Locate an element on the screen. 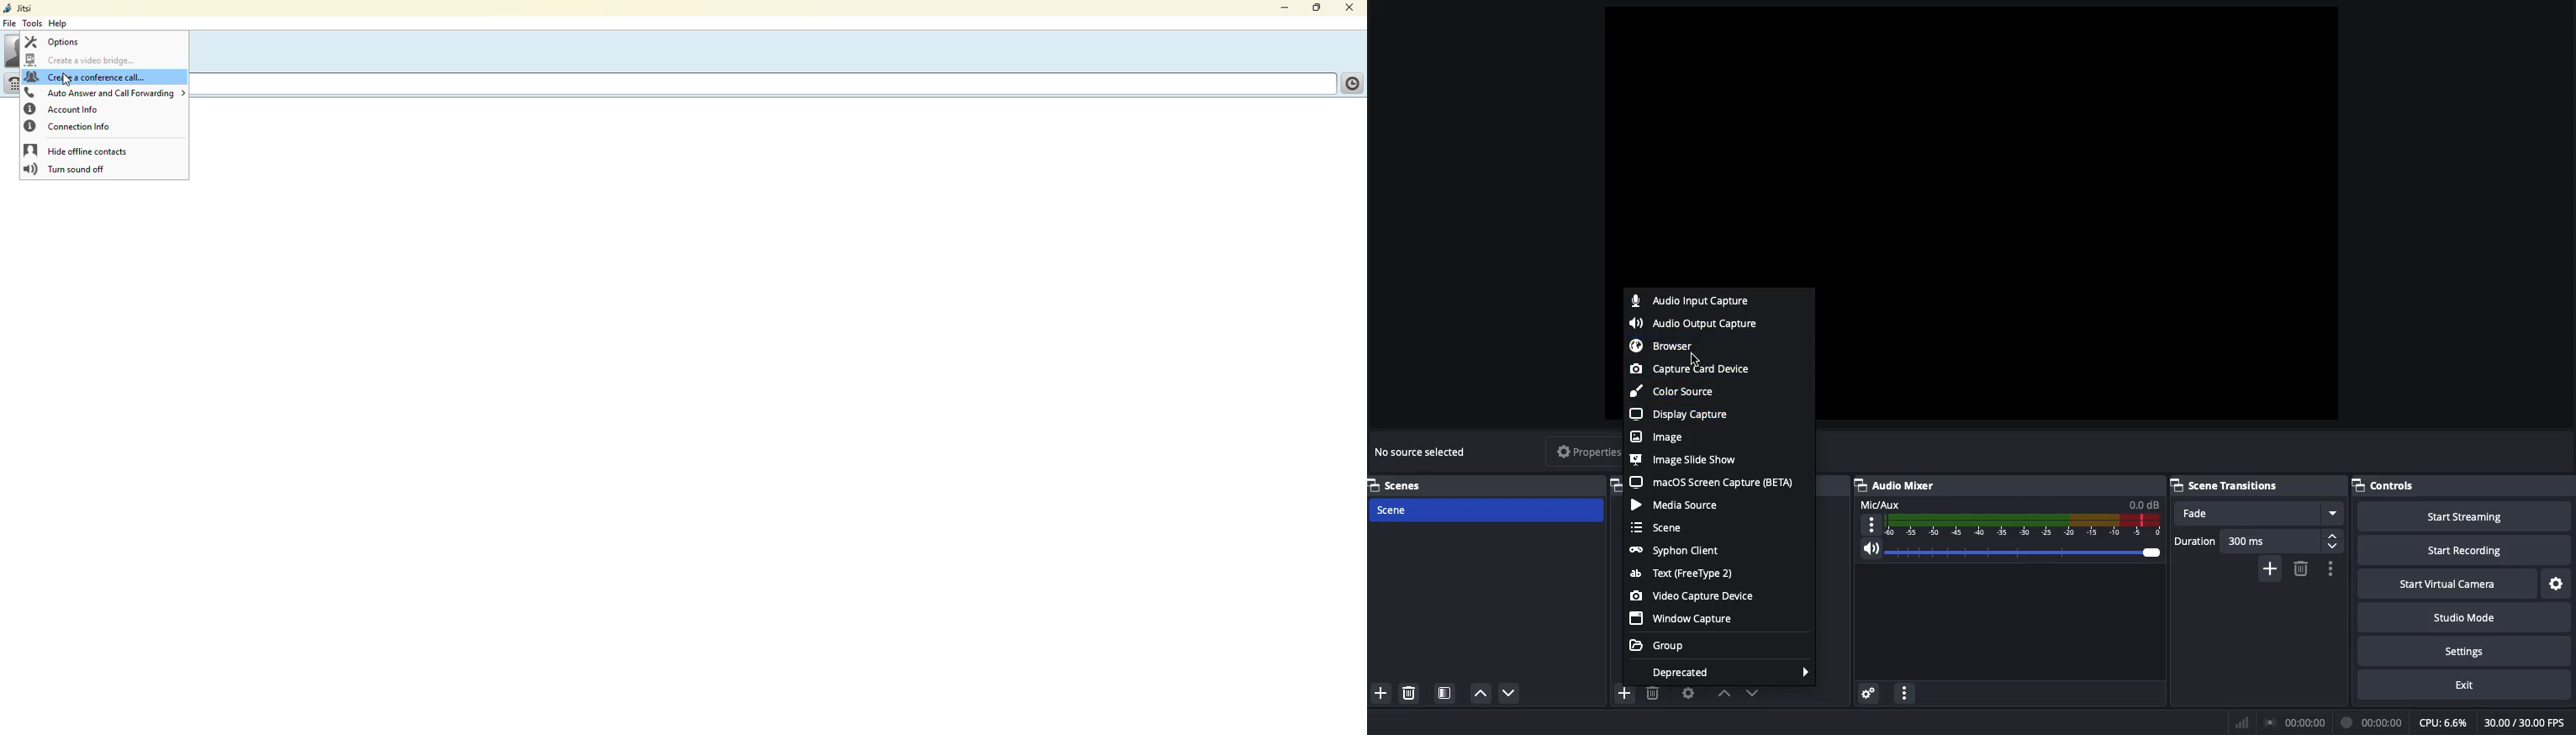 The width and height of the screenshot is (2576, 756). Media source is located at coordinates (1676, 505).